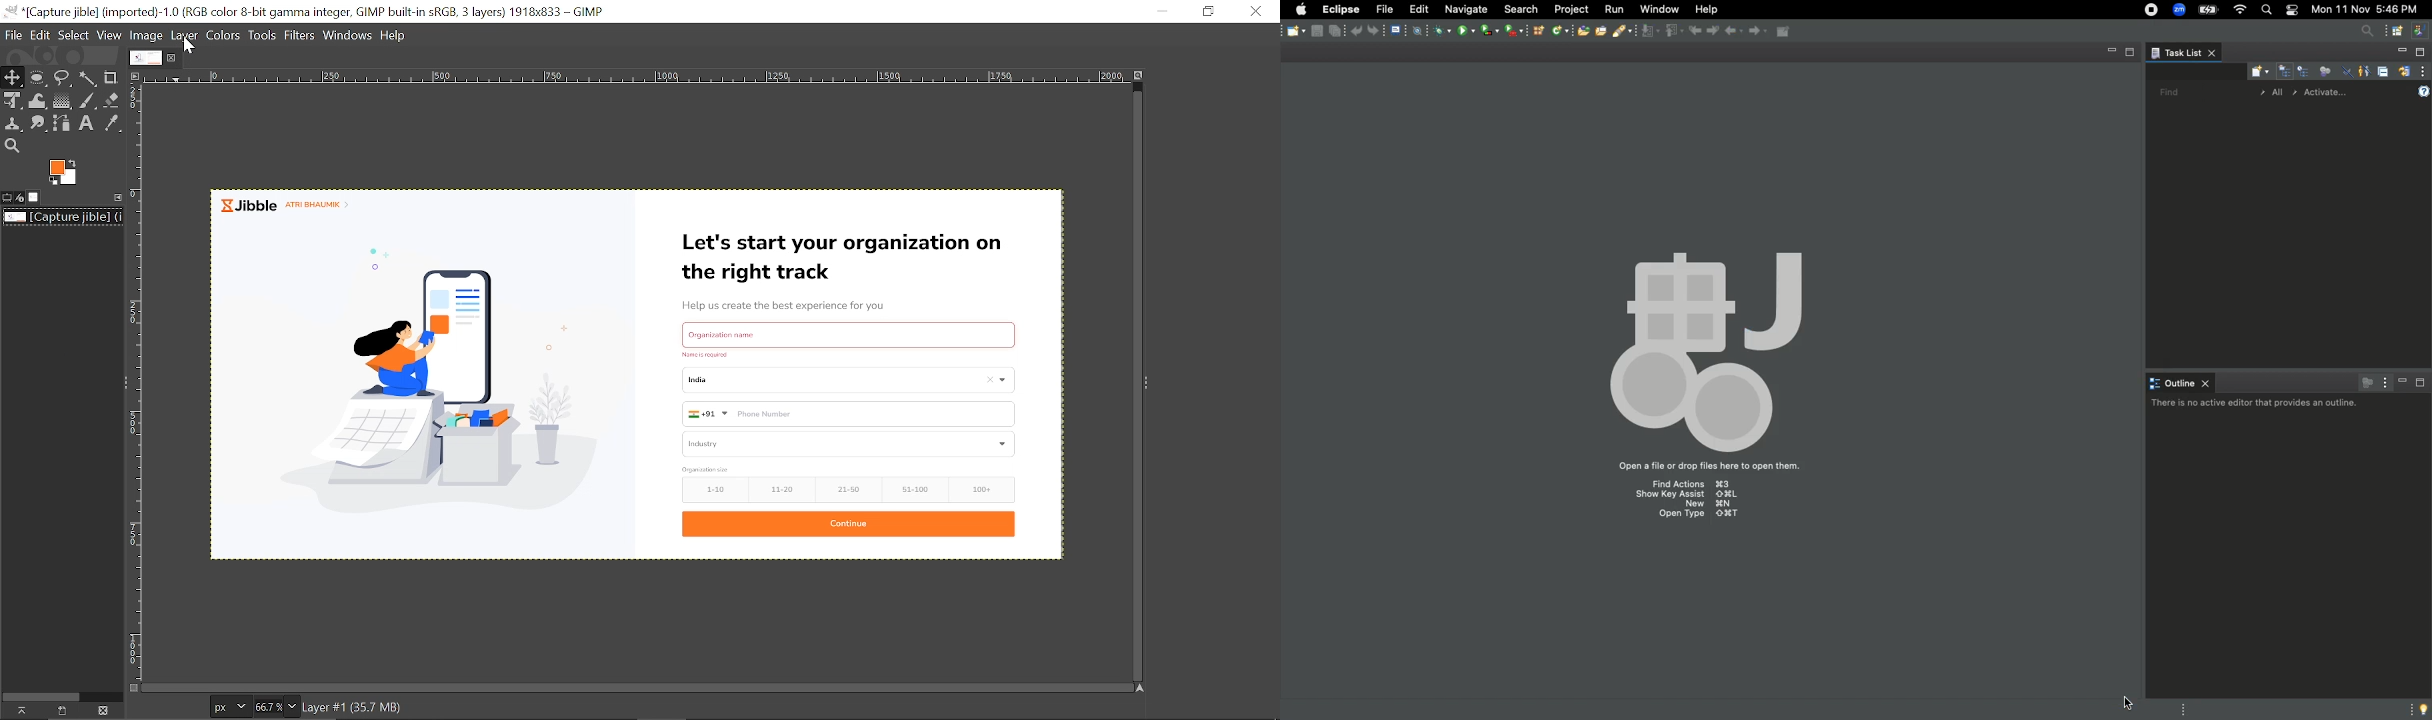  I want to click on File, so click(13, 36).